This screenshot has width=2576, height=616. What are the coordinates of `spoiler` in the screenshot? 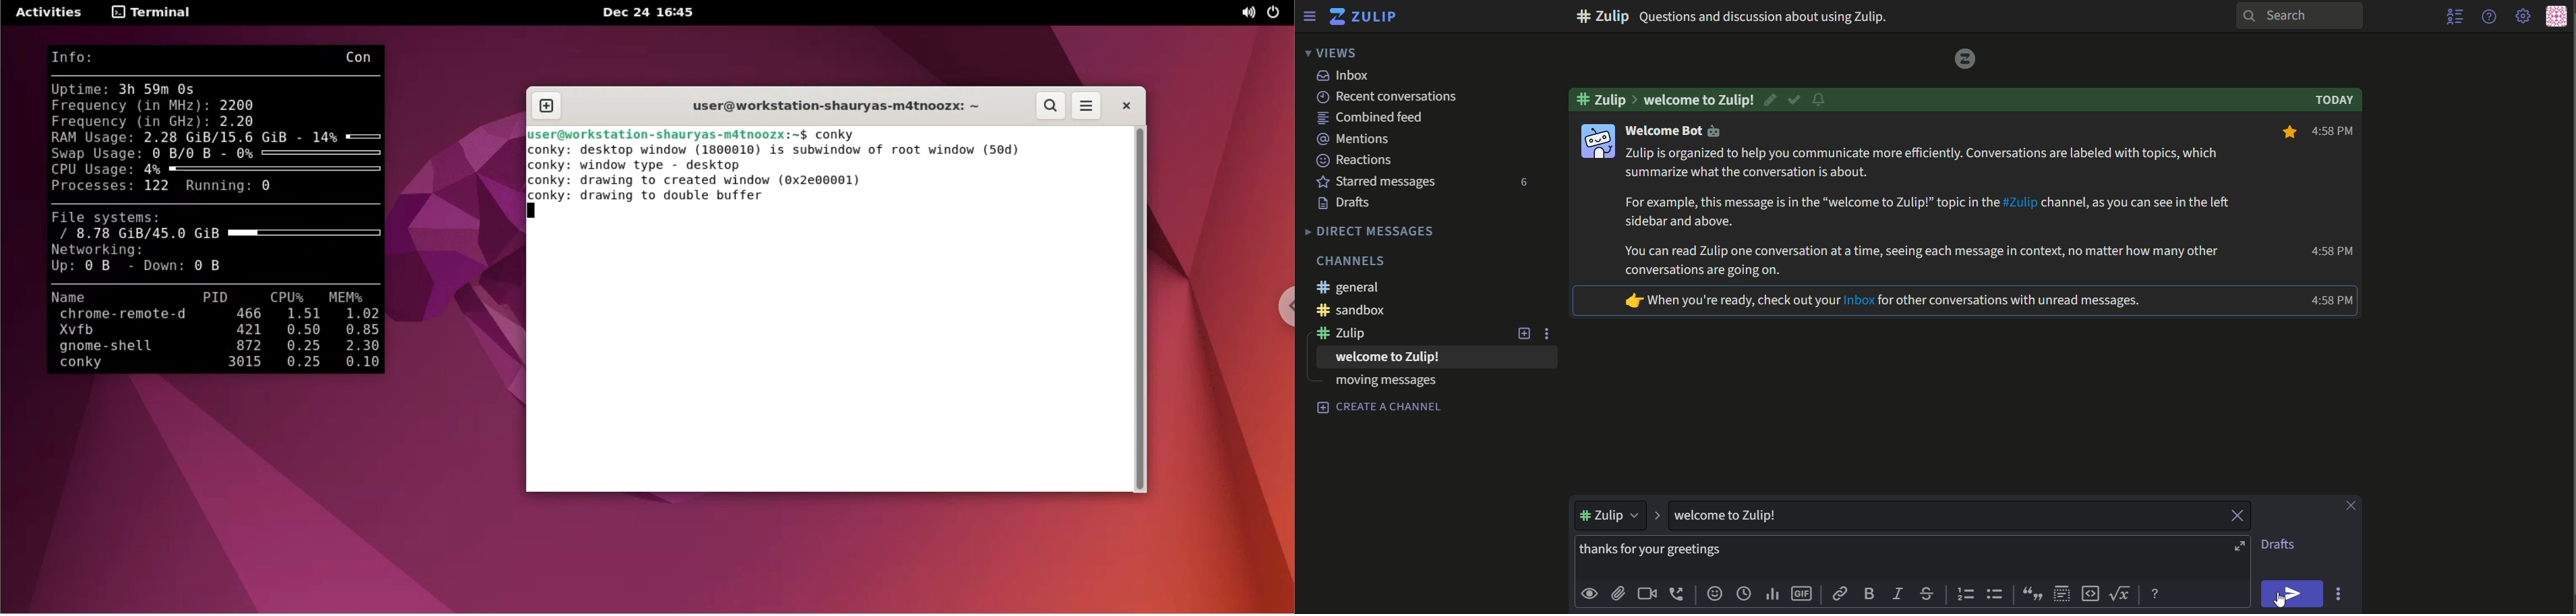 It's located at (2060, 594).